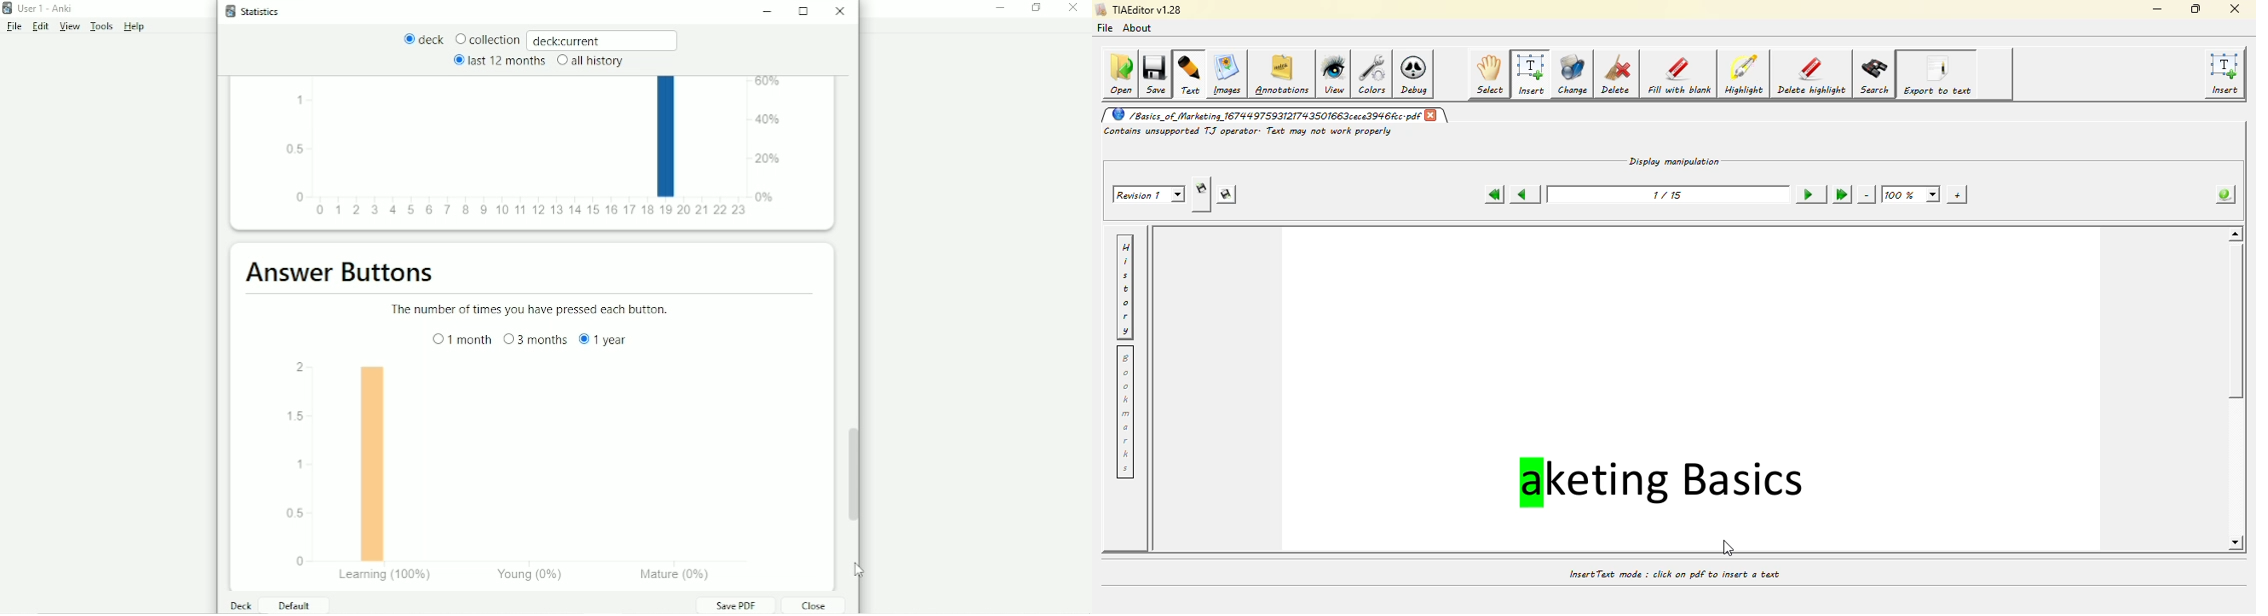  What do you see at coordinates (1001, 8) in the screenshot?
I see `Minimize` at bounding box center [1001, 8].